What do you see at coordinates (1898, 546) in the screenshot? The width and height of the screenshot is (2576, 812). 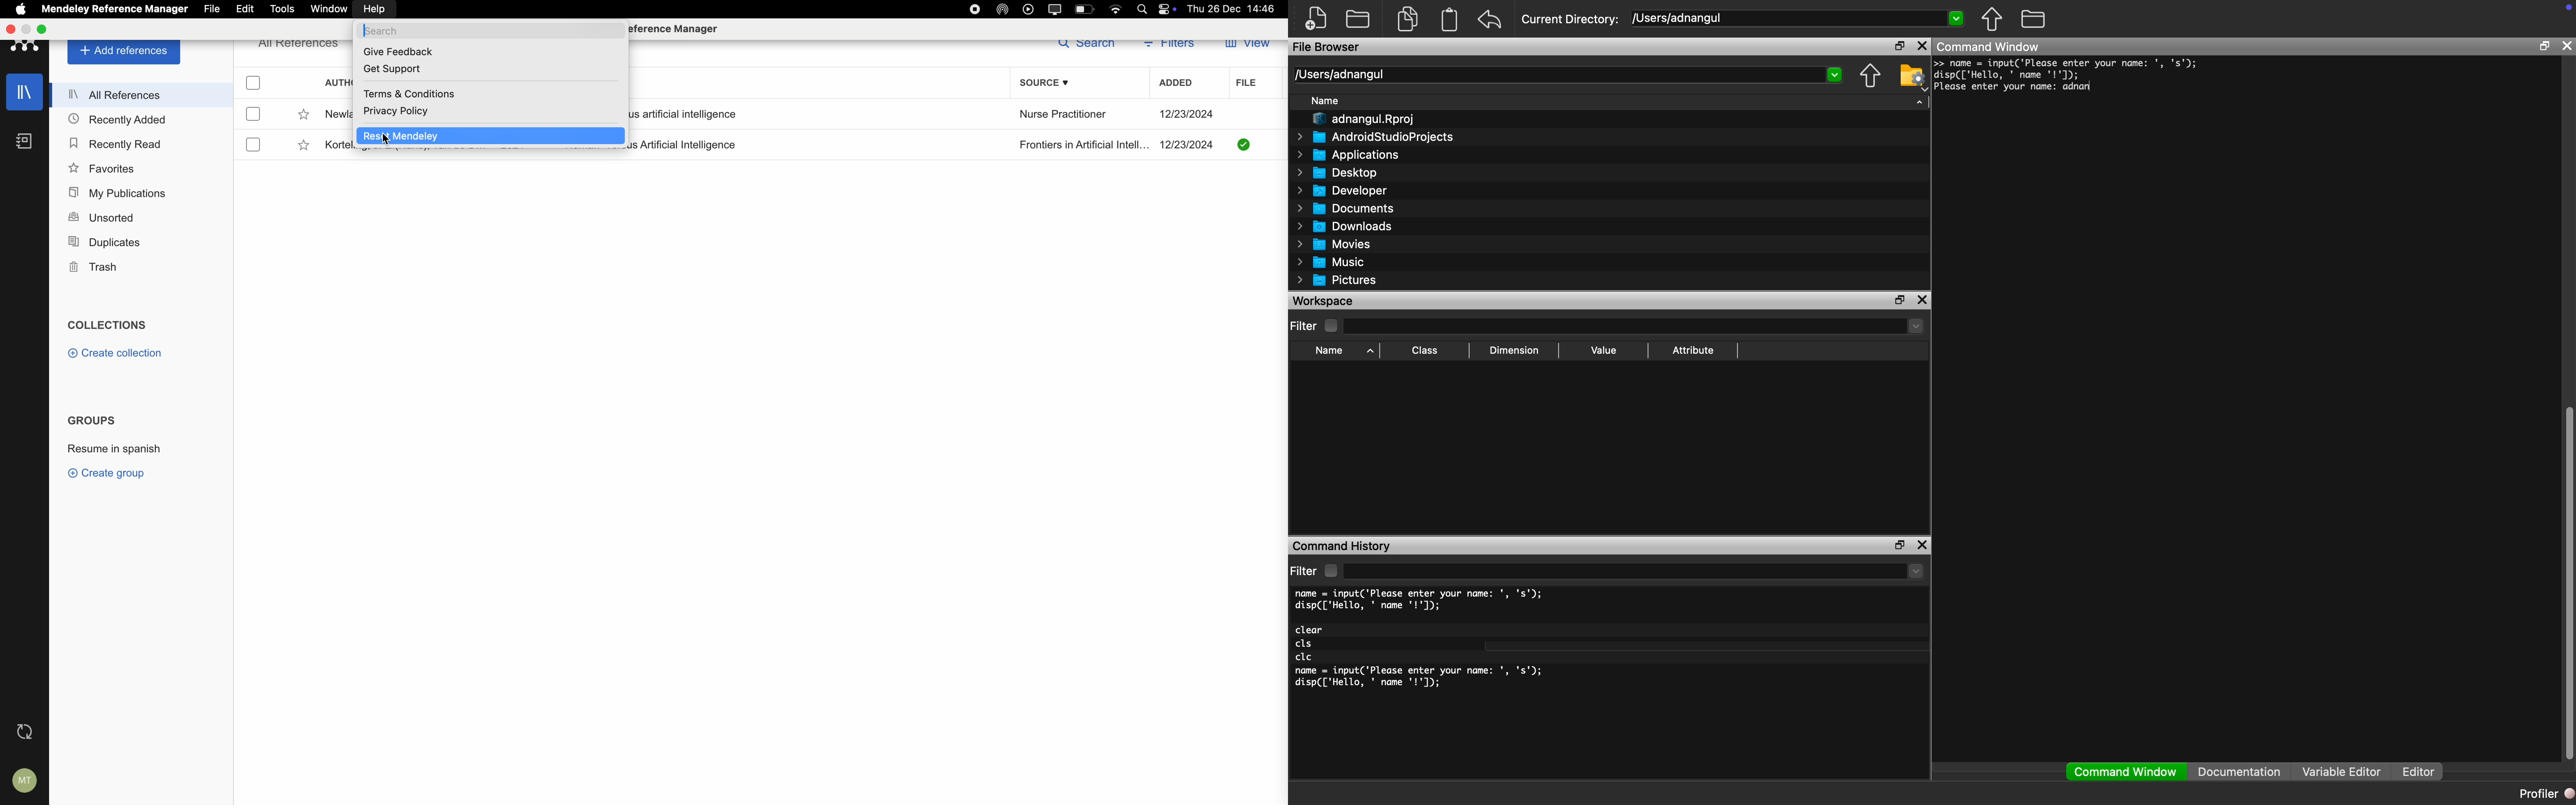 I see `maximize` at bounding box center [1898, 546].